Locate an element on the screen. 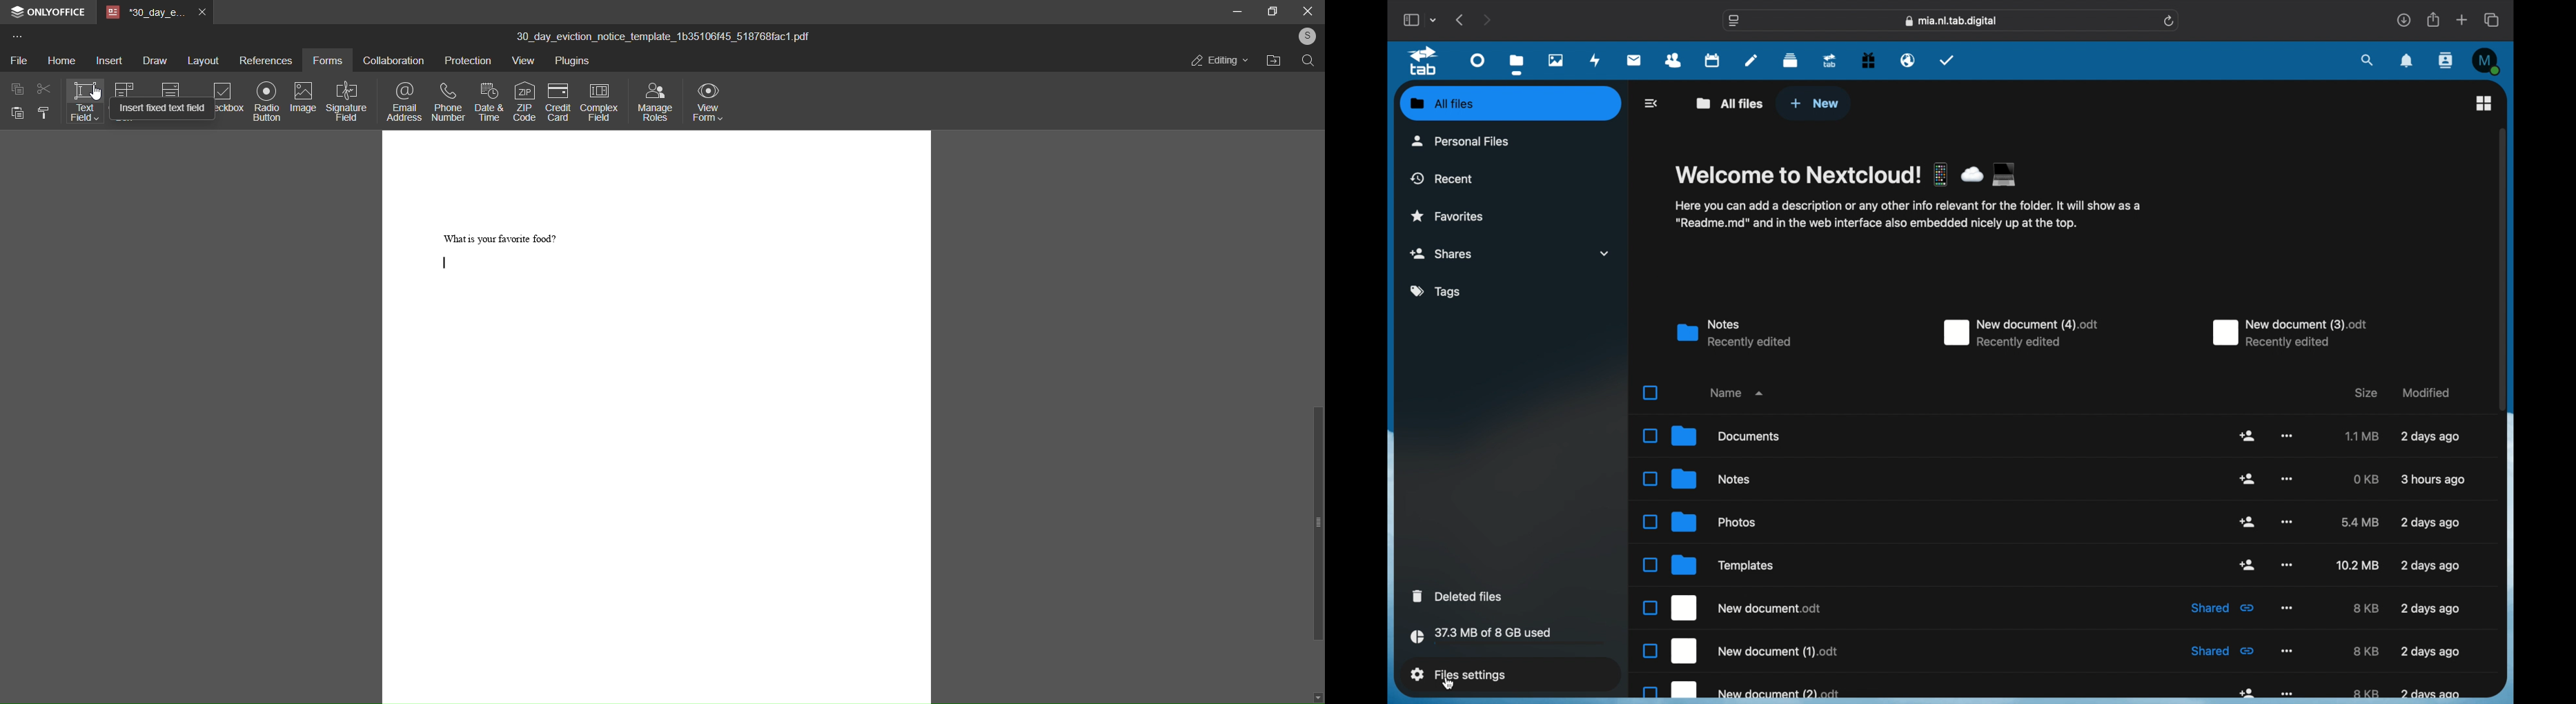 This screenshot has height=728, width=2576. size is located at coordinates (2359, 565).